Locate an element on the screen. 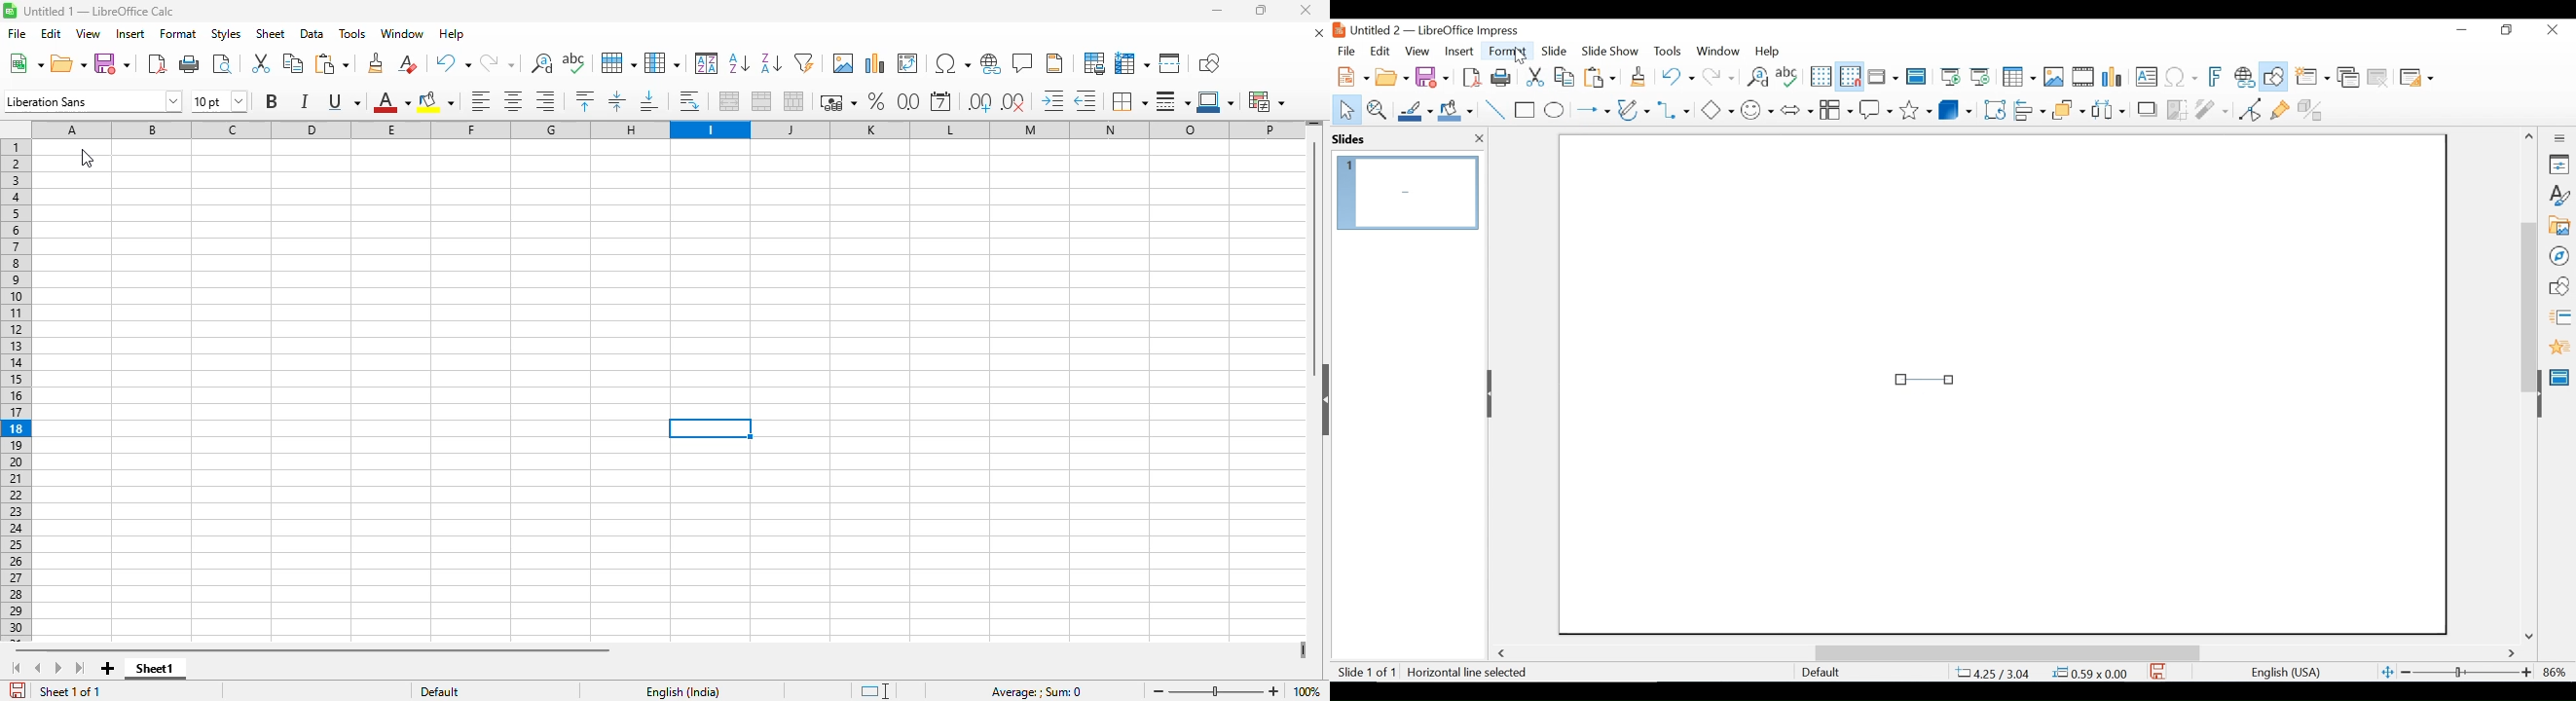  headers and footers is located at coordinates (1055, 63).